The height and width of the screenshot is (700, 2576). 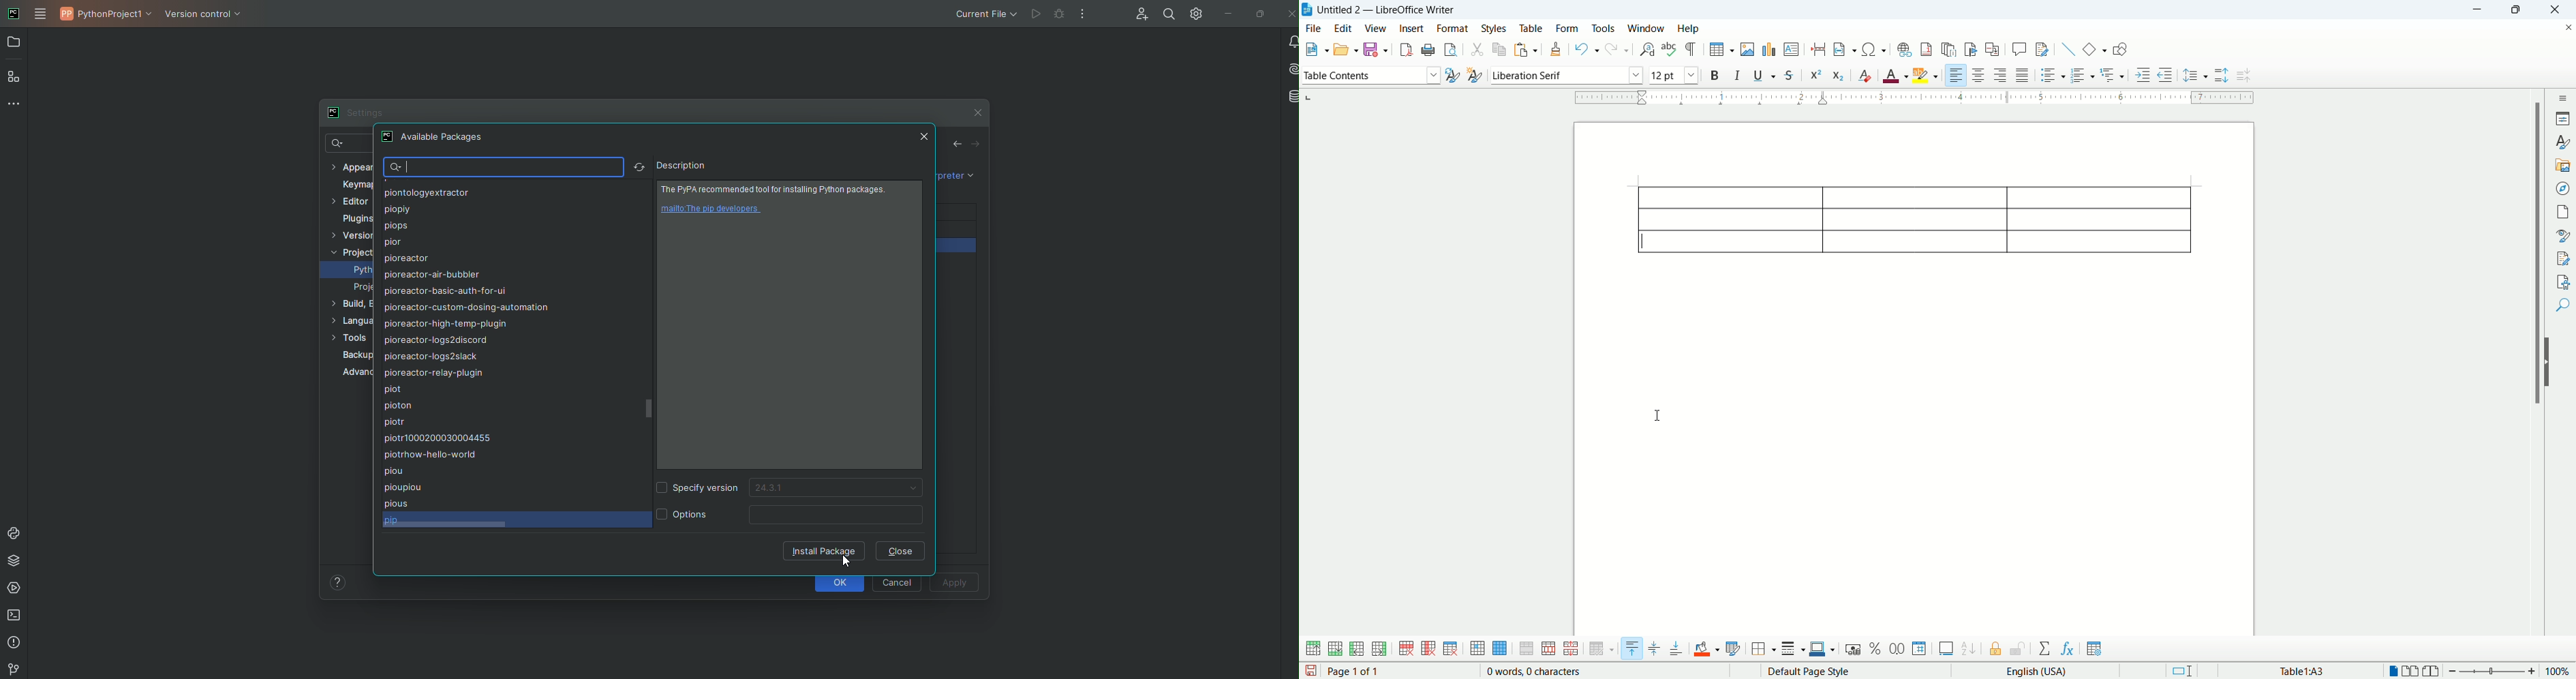 What do you see at coordinates (1764, 650) in the screenshot?
I see `borders` at bounding box center [1764, 650].